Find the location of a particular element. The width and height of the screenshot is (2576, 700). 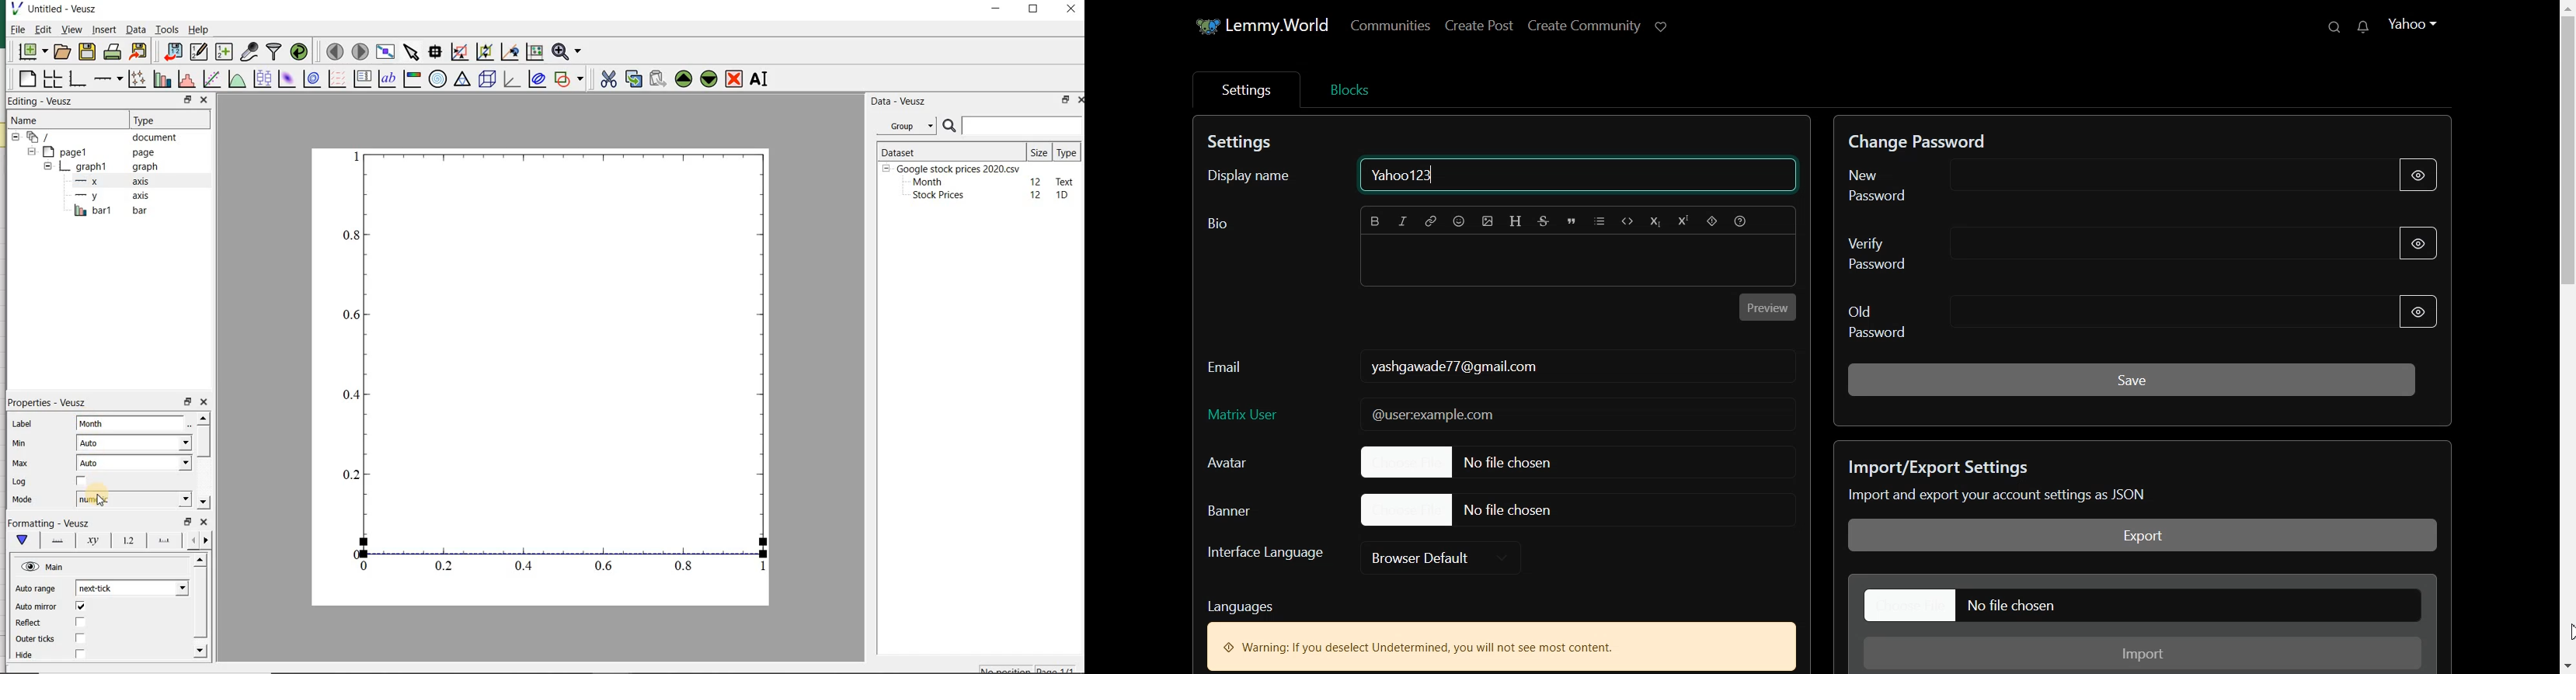

check/uncheck is located at coordinates (79, 655).